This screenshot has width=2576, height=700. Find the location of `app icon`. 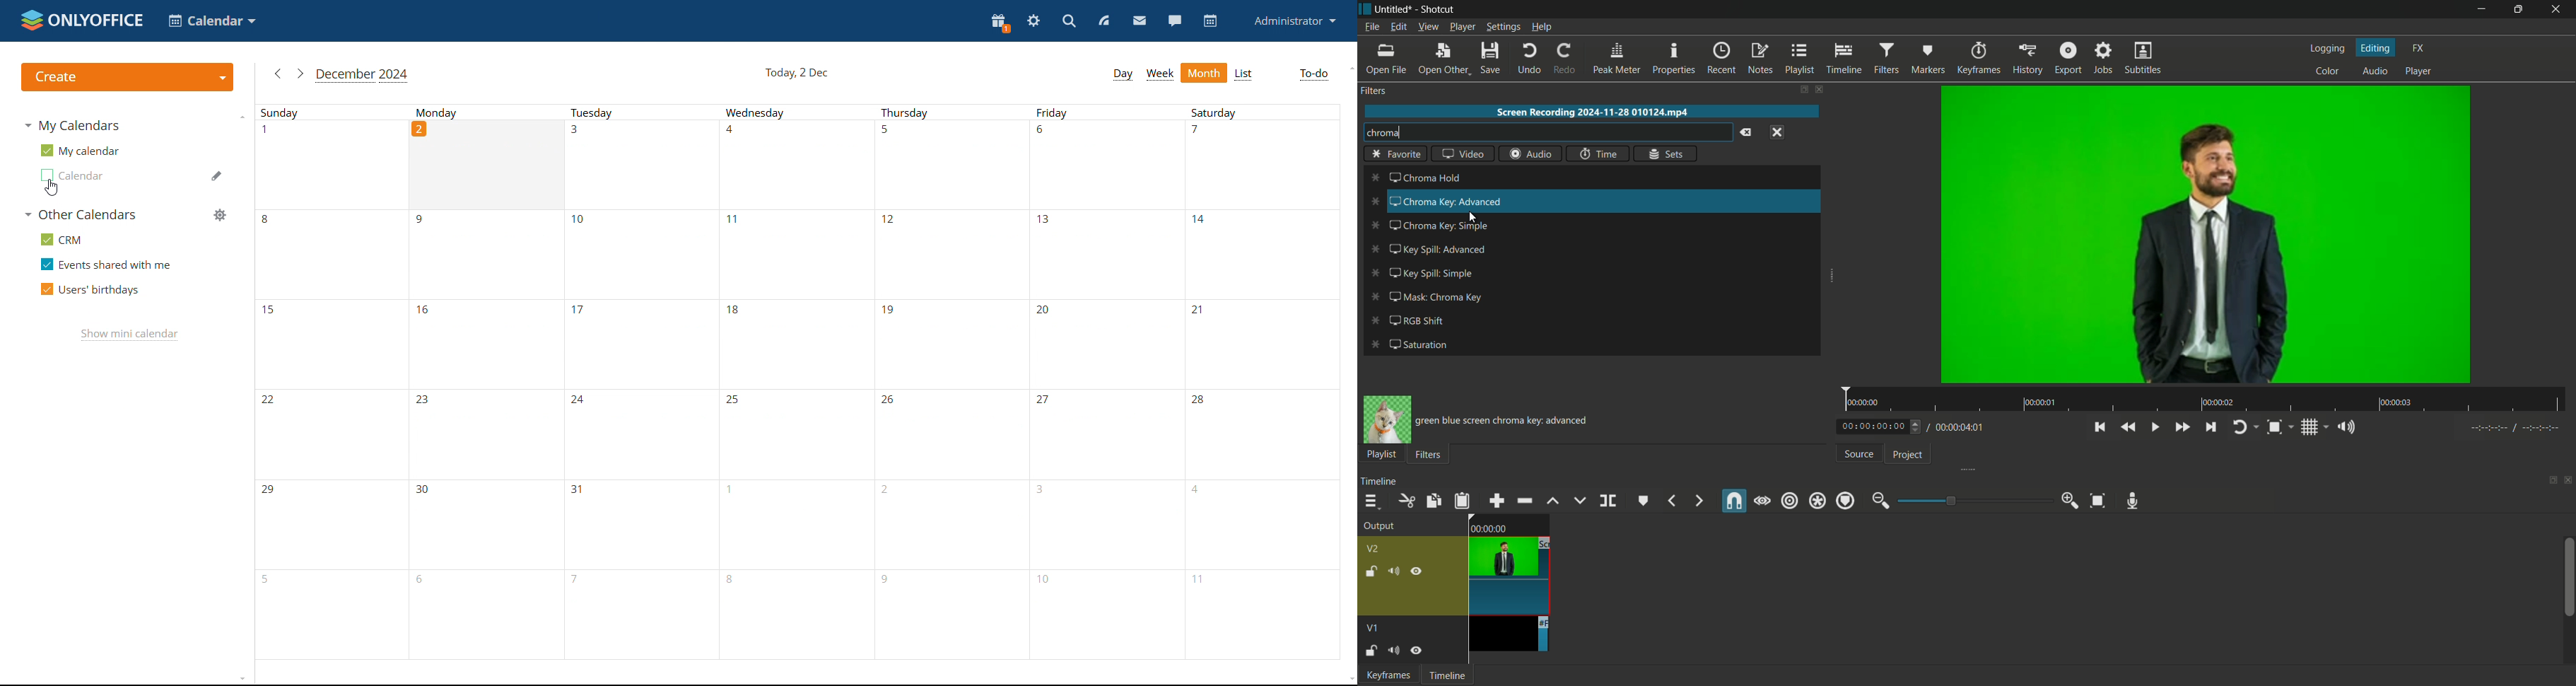

app icon is located at coordinates (1365, 9).